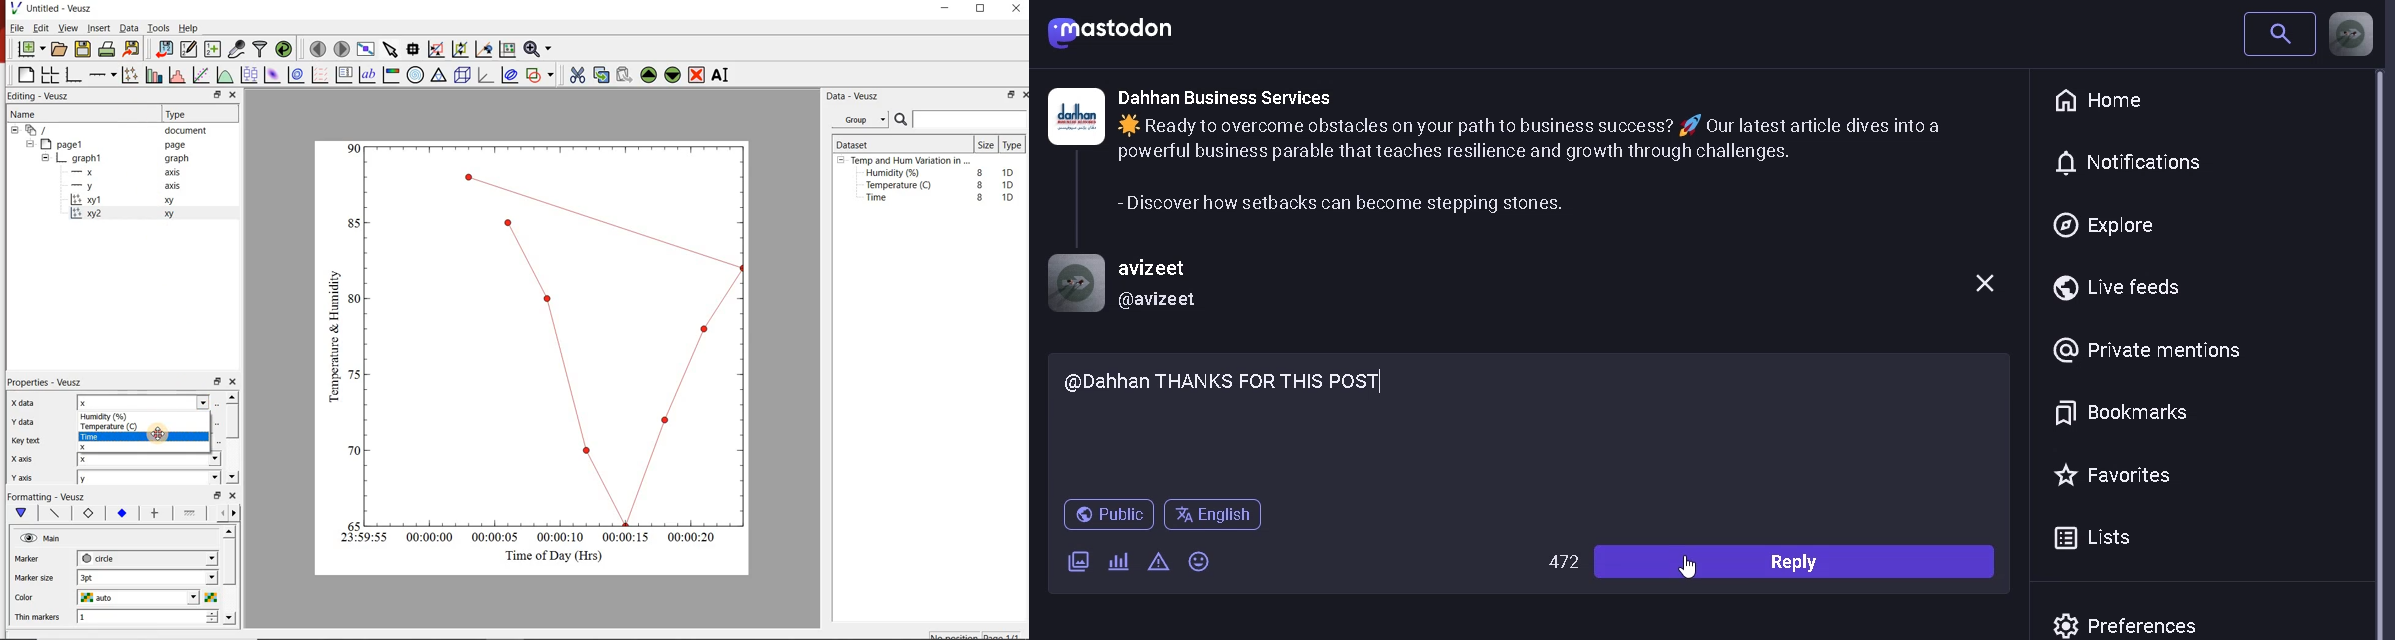 The width and height of the screenshot is (2408, 644). Describe the element at coordinates (273, 75) in the screenshot. I see `plot a 2d dataset as an image` at that location.